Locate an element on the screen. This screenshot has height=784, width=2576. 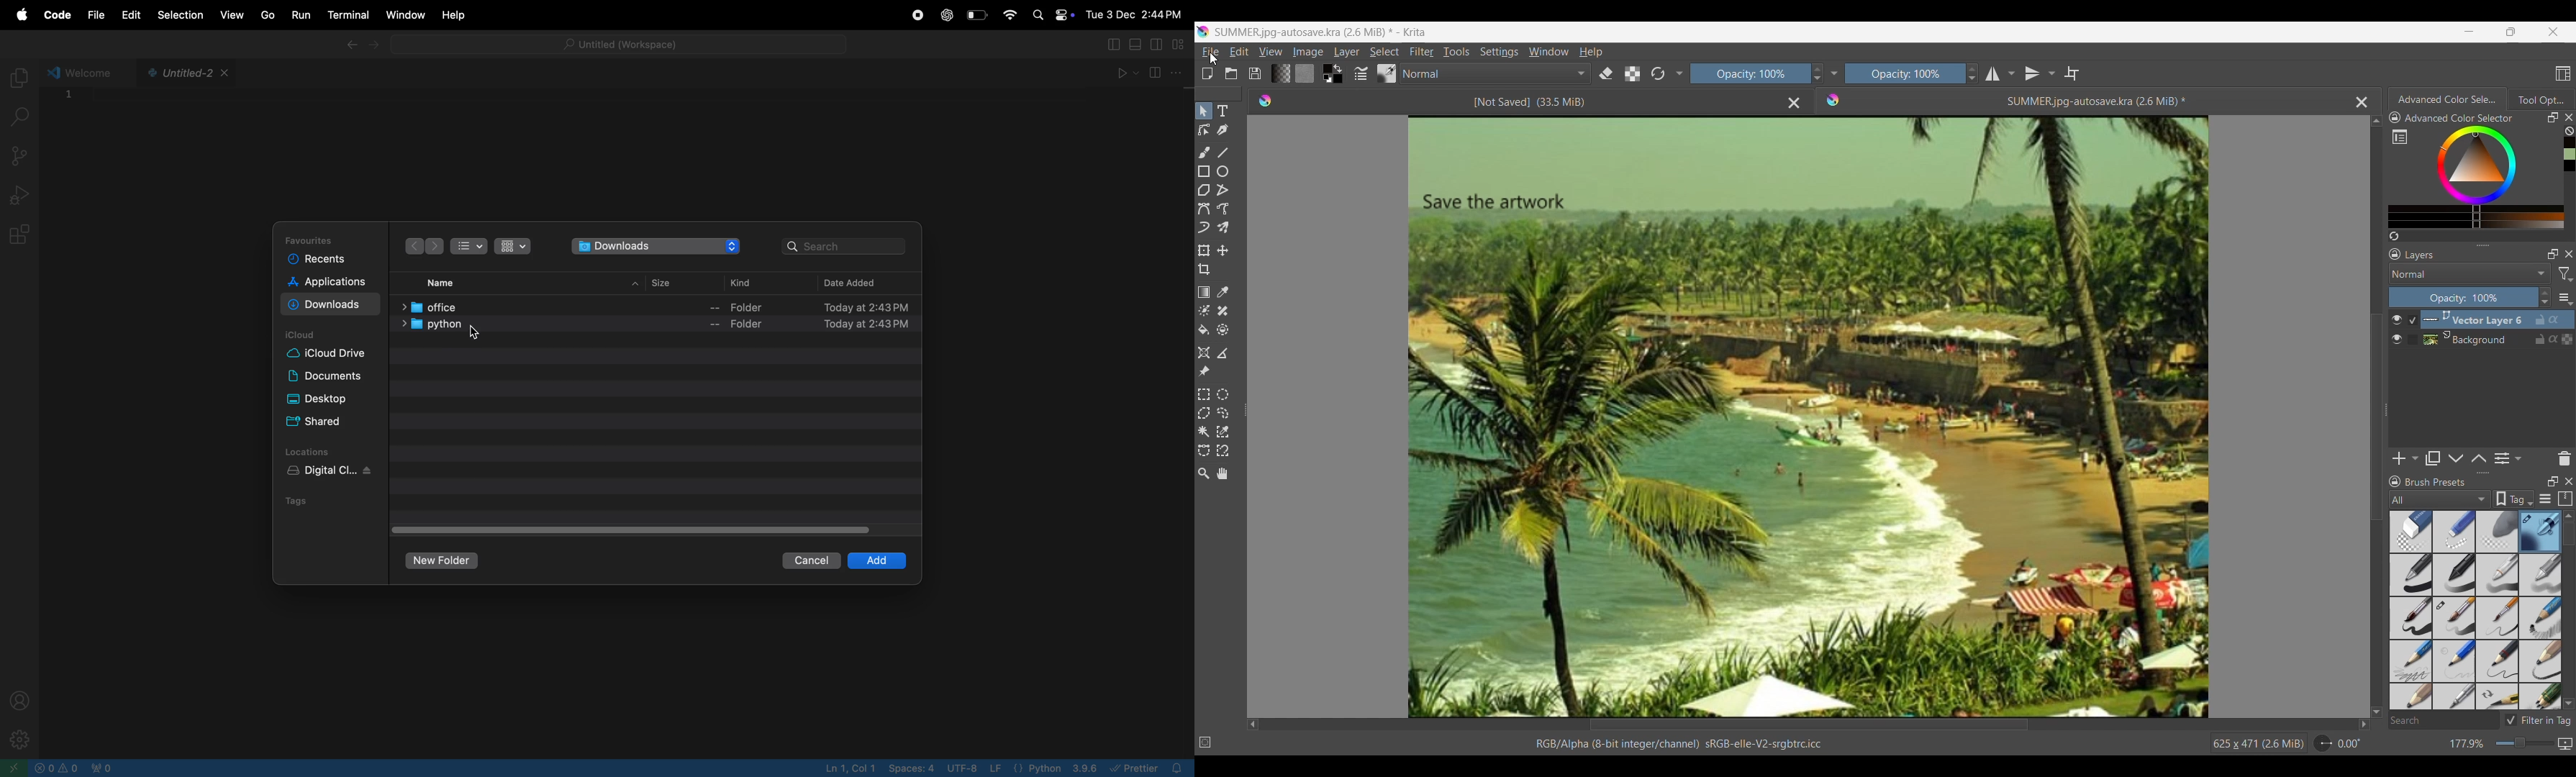
toggle primary side bar is located at coordinates (1113, 44).